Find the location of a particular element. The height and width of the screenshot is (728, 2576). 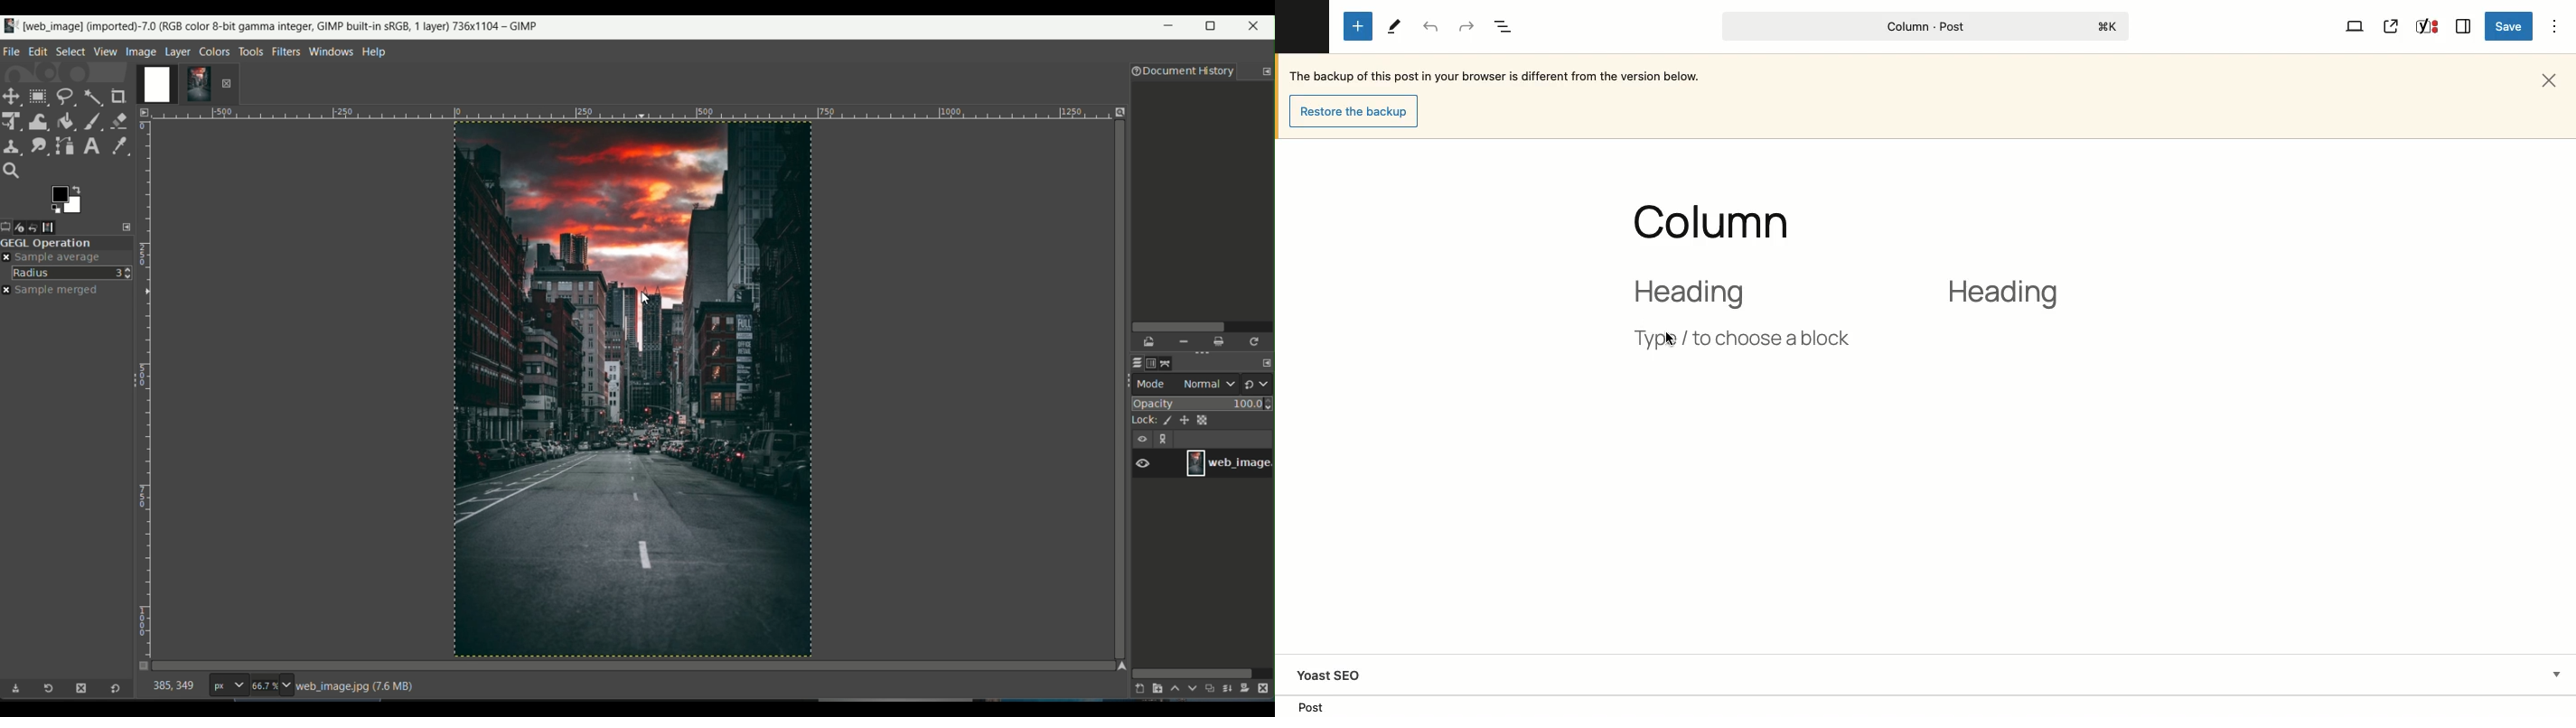

Add new block is located at coordinates (1358, 27).